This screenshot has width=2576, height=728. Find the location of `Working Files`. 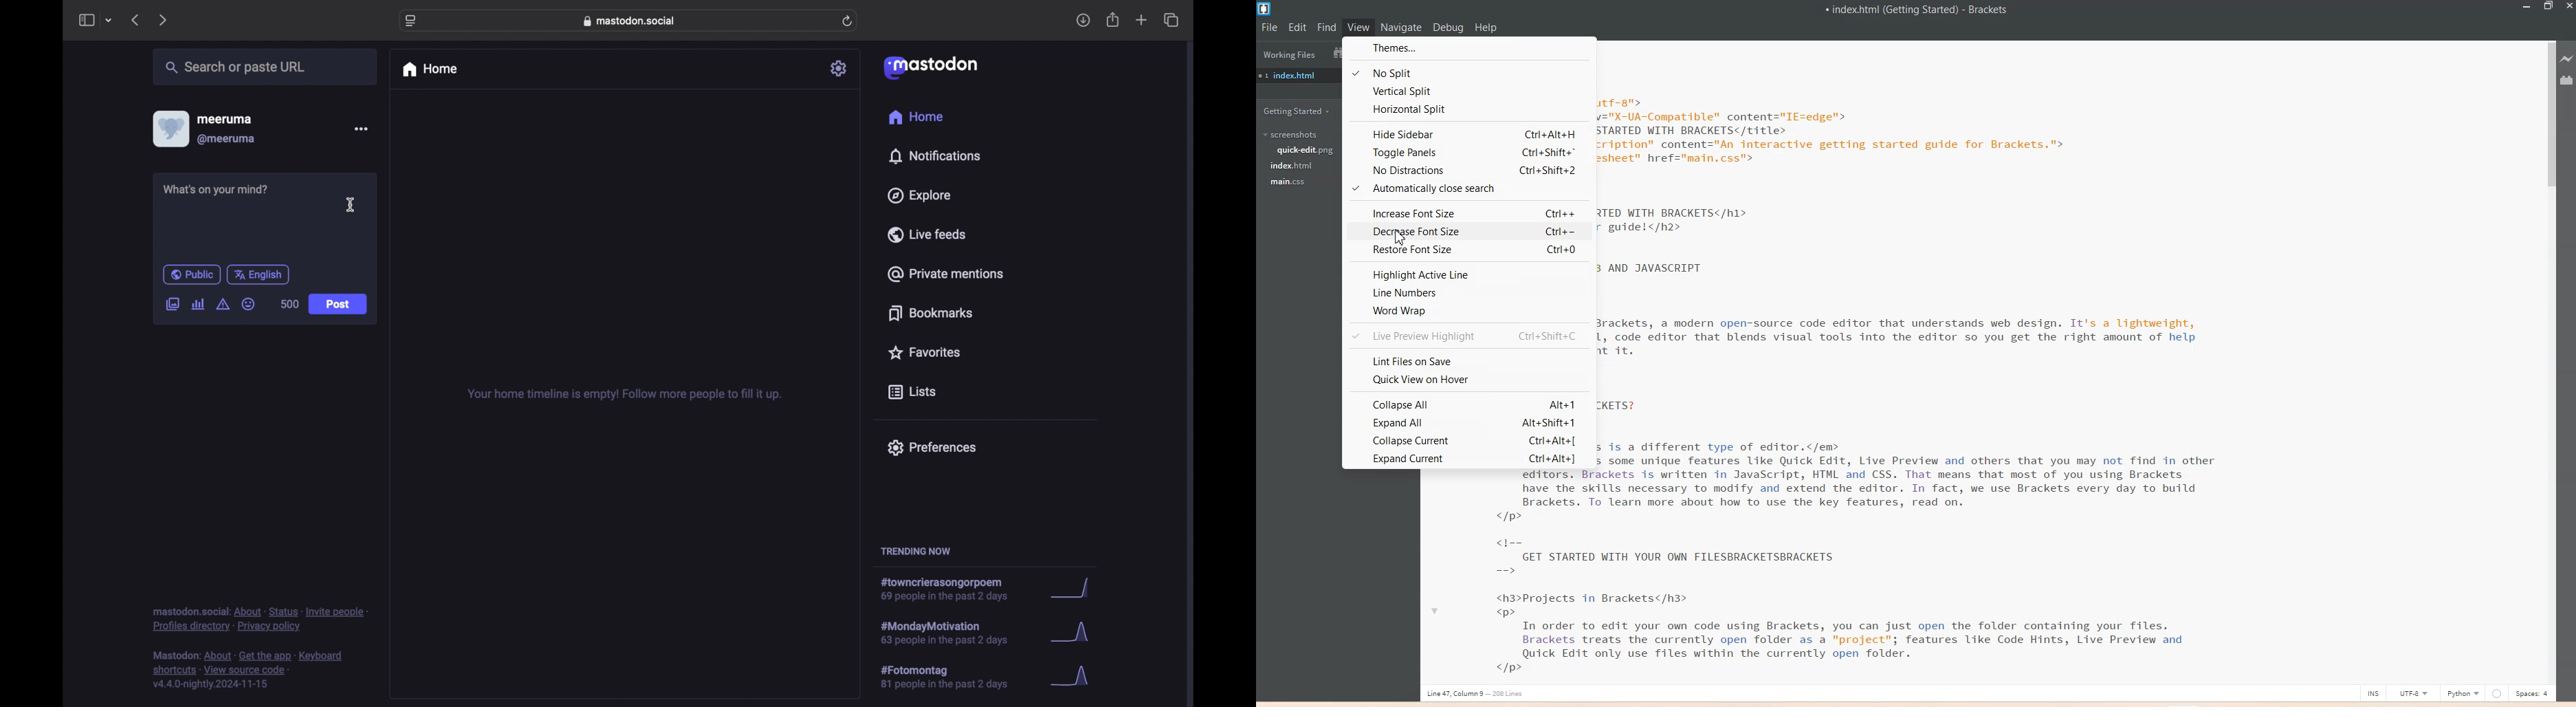

Working Files is located at coordinates (1290, 55).